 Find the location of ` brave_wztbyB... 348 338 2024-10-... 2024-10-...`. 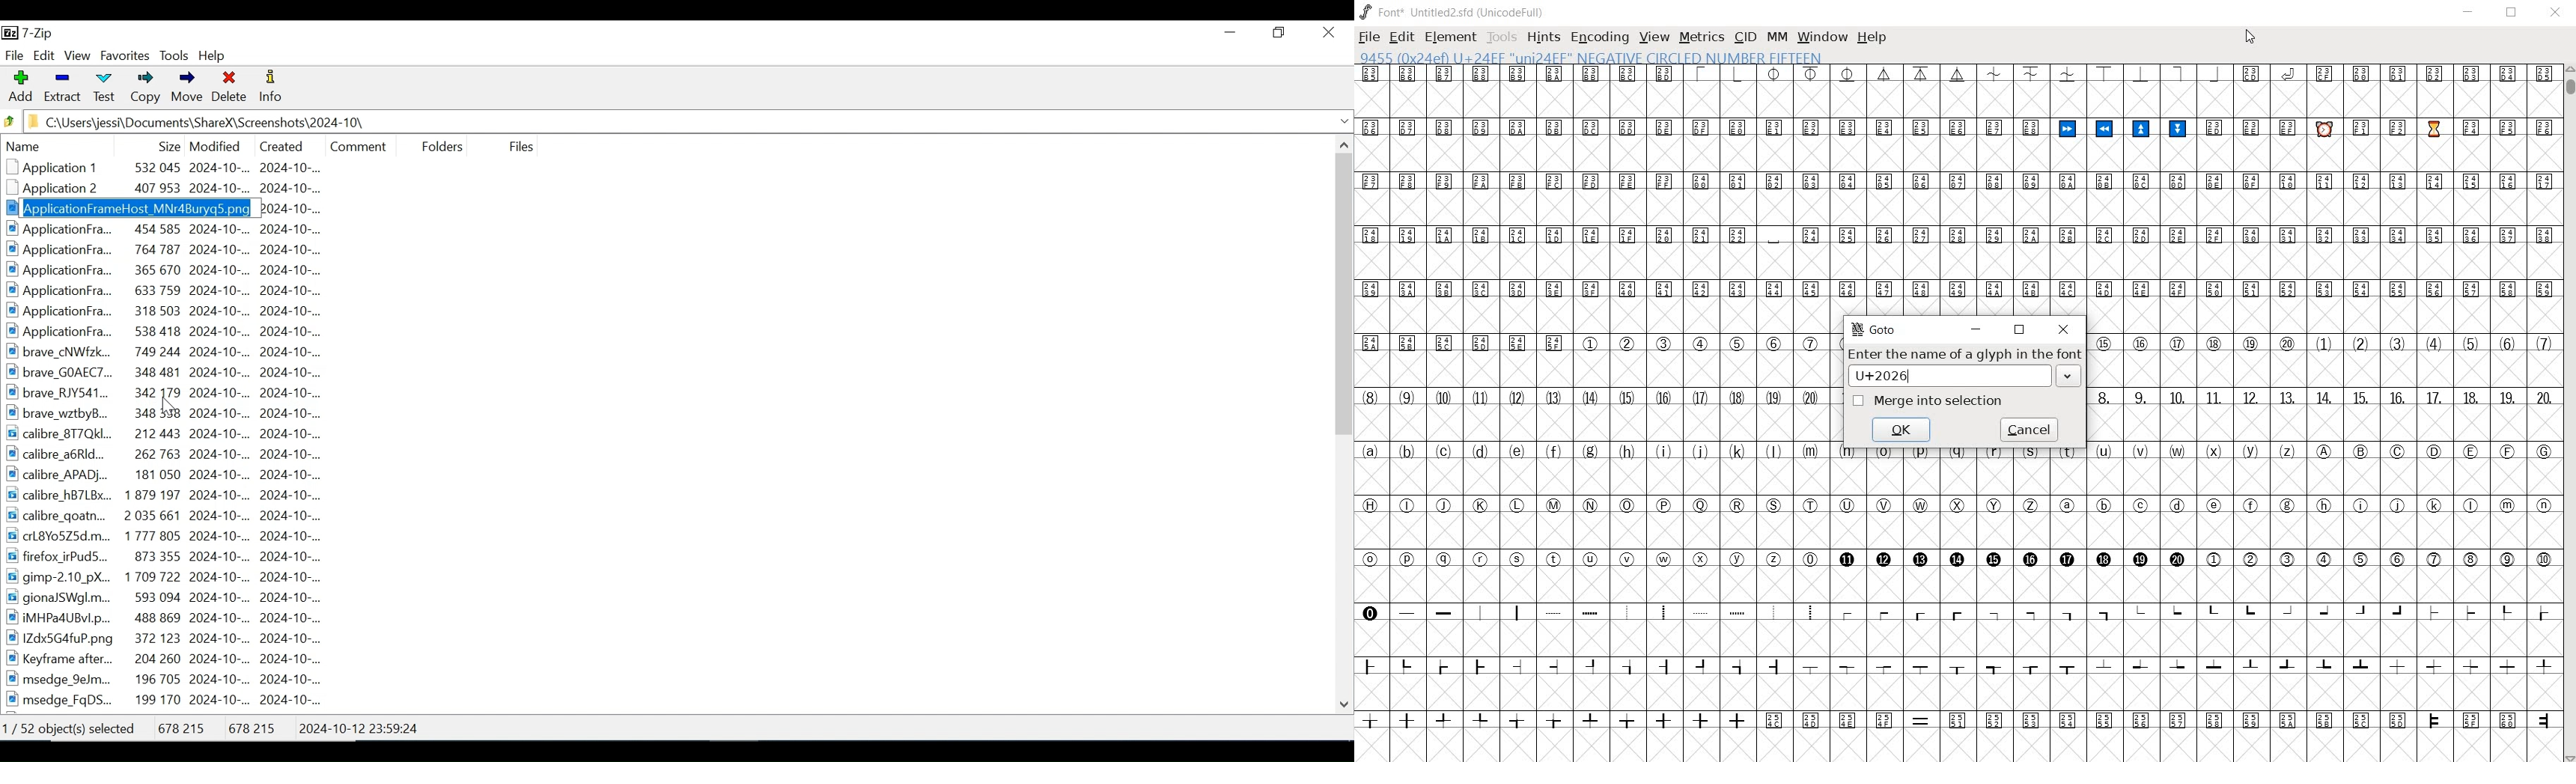

 brave_wztbyB... 348 338 2024-10-... 2024-10-... is located at coordinates (181, 412).